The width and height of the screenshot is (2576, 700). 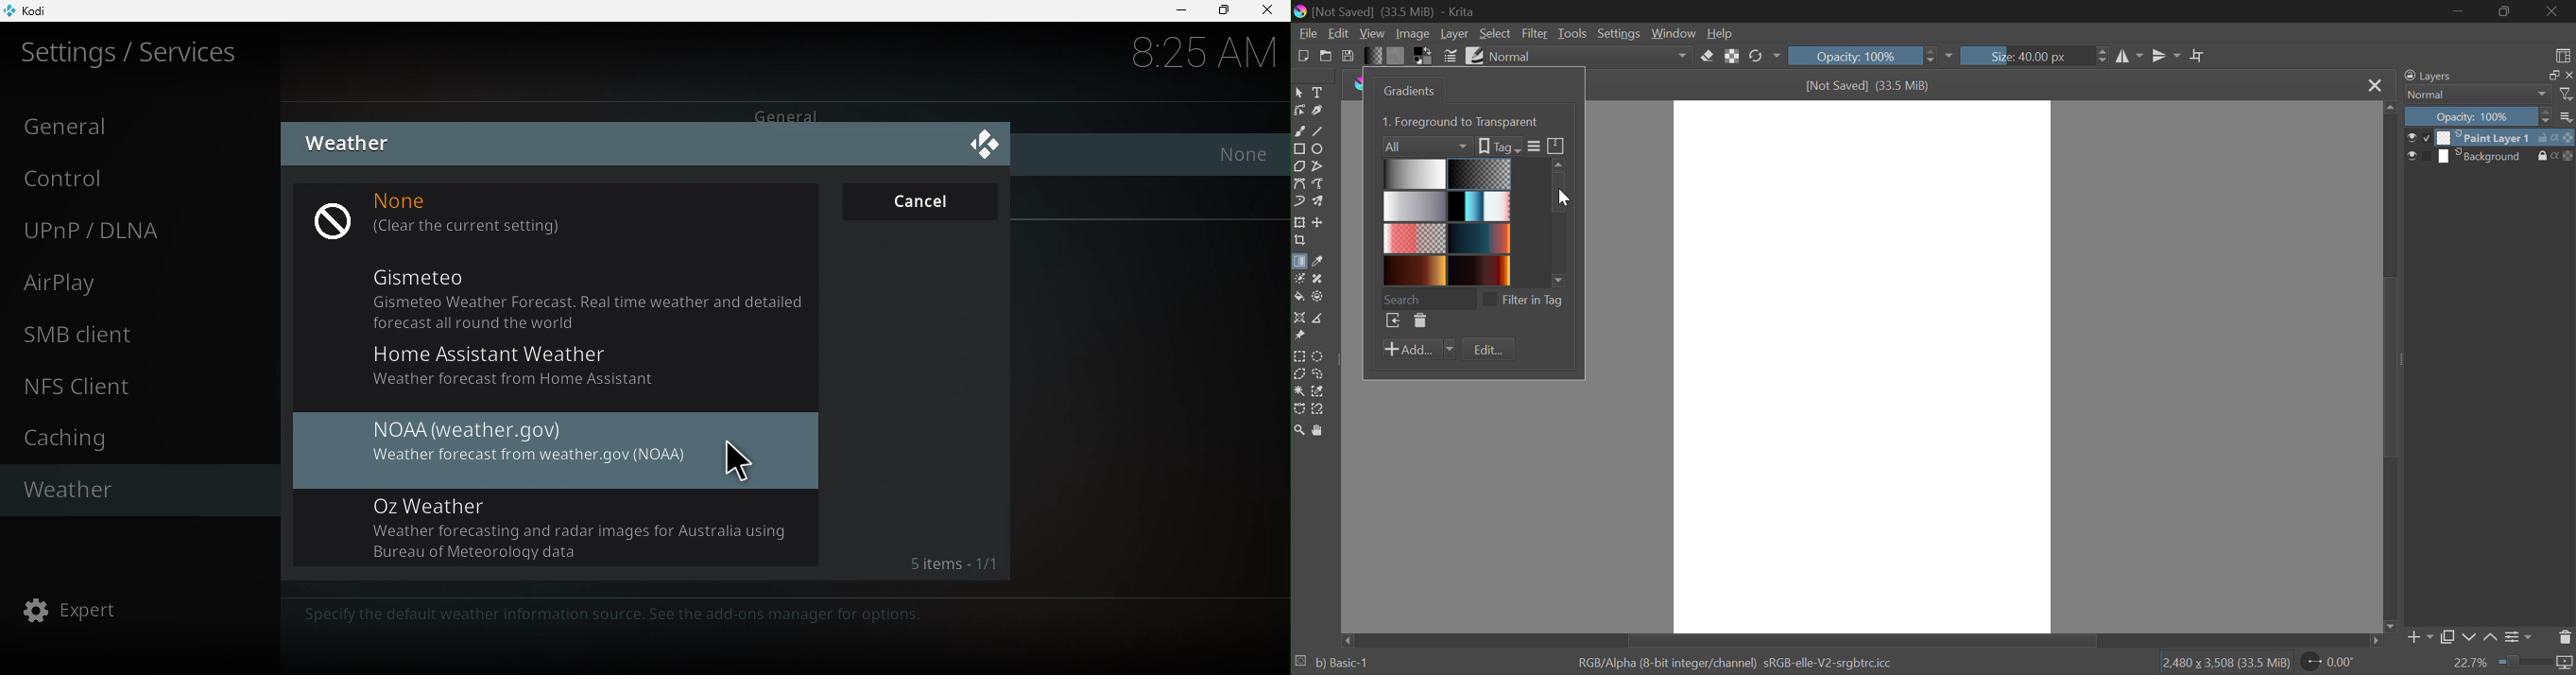 I want to click on Reset above settings to default, so click(x=1151, y=246).